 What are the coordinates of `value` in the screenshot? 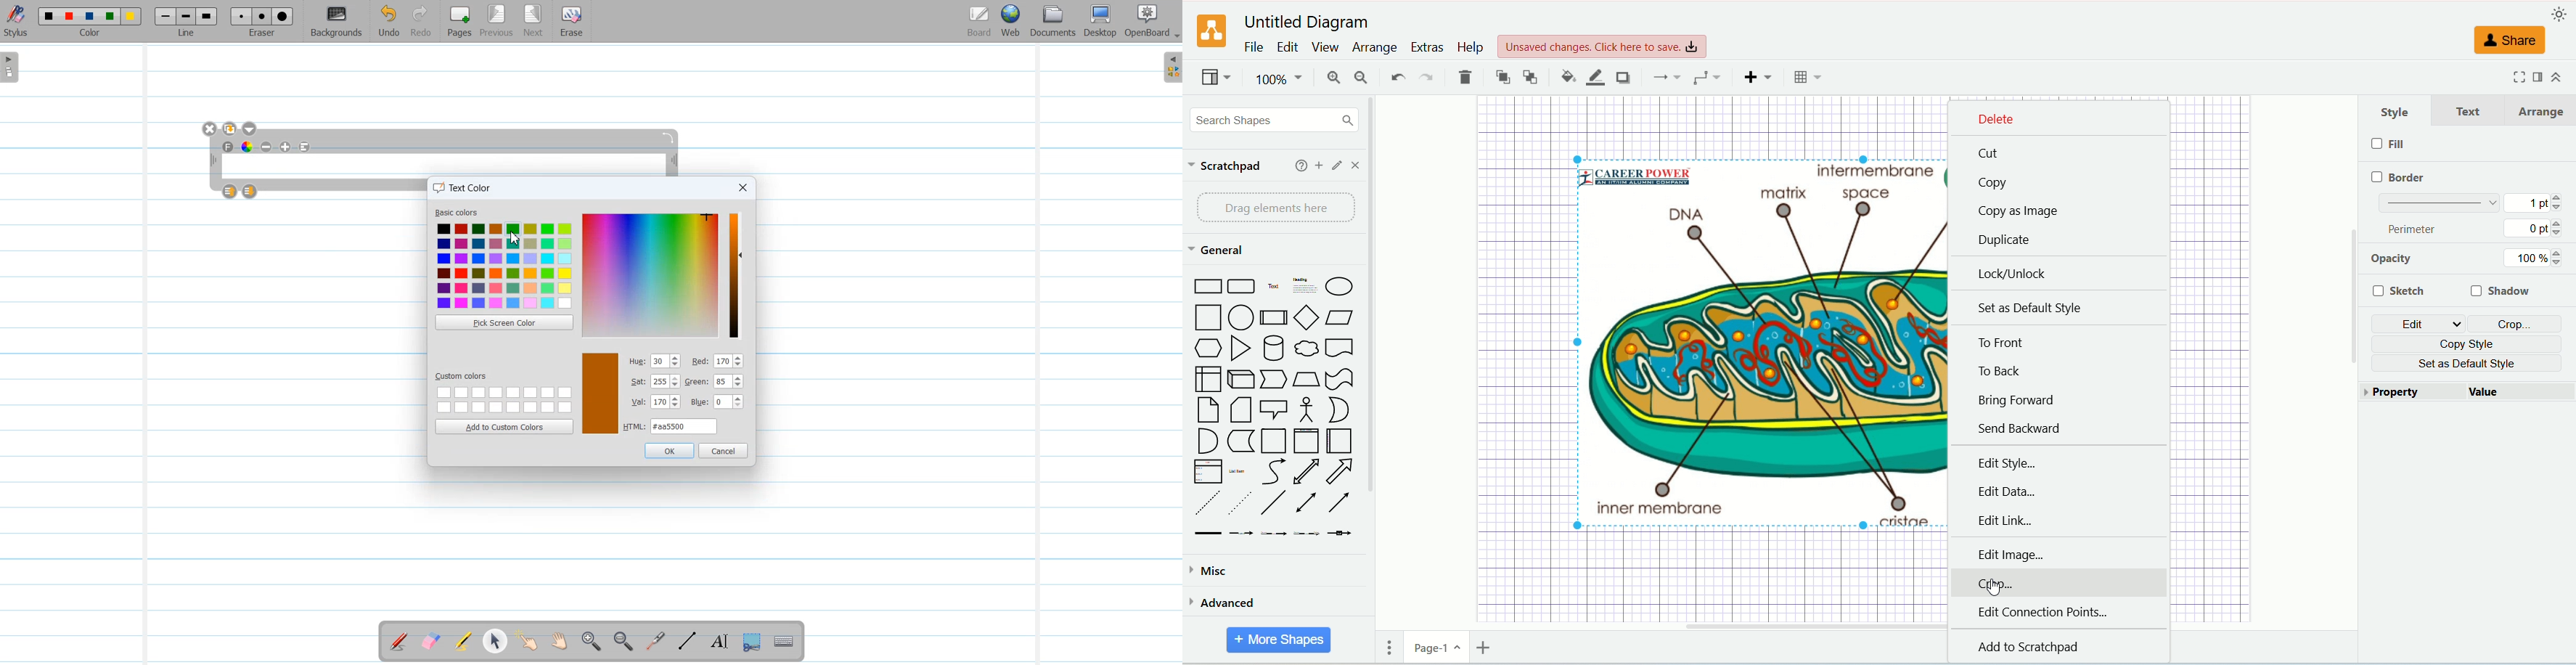 It's located at (2518, 393).